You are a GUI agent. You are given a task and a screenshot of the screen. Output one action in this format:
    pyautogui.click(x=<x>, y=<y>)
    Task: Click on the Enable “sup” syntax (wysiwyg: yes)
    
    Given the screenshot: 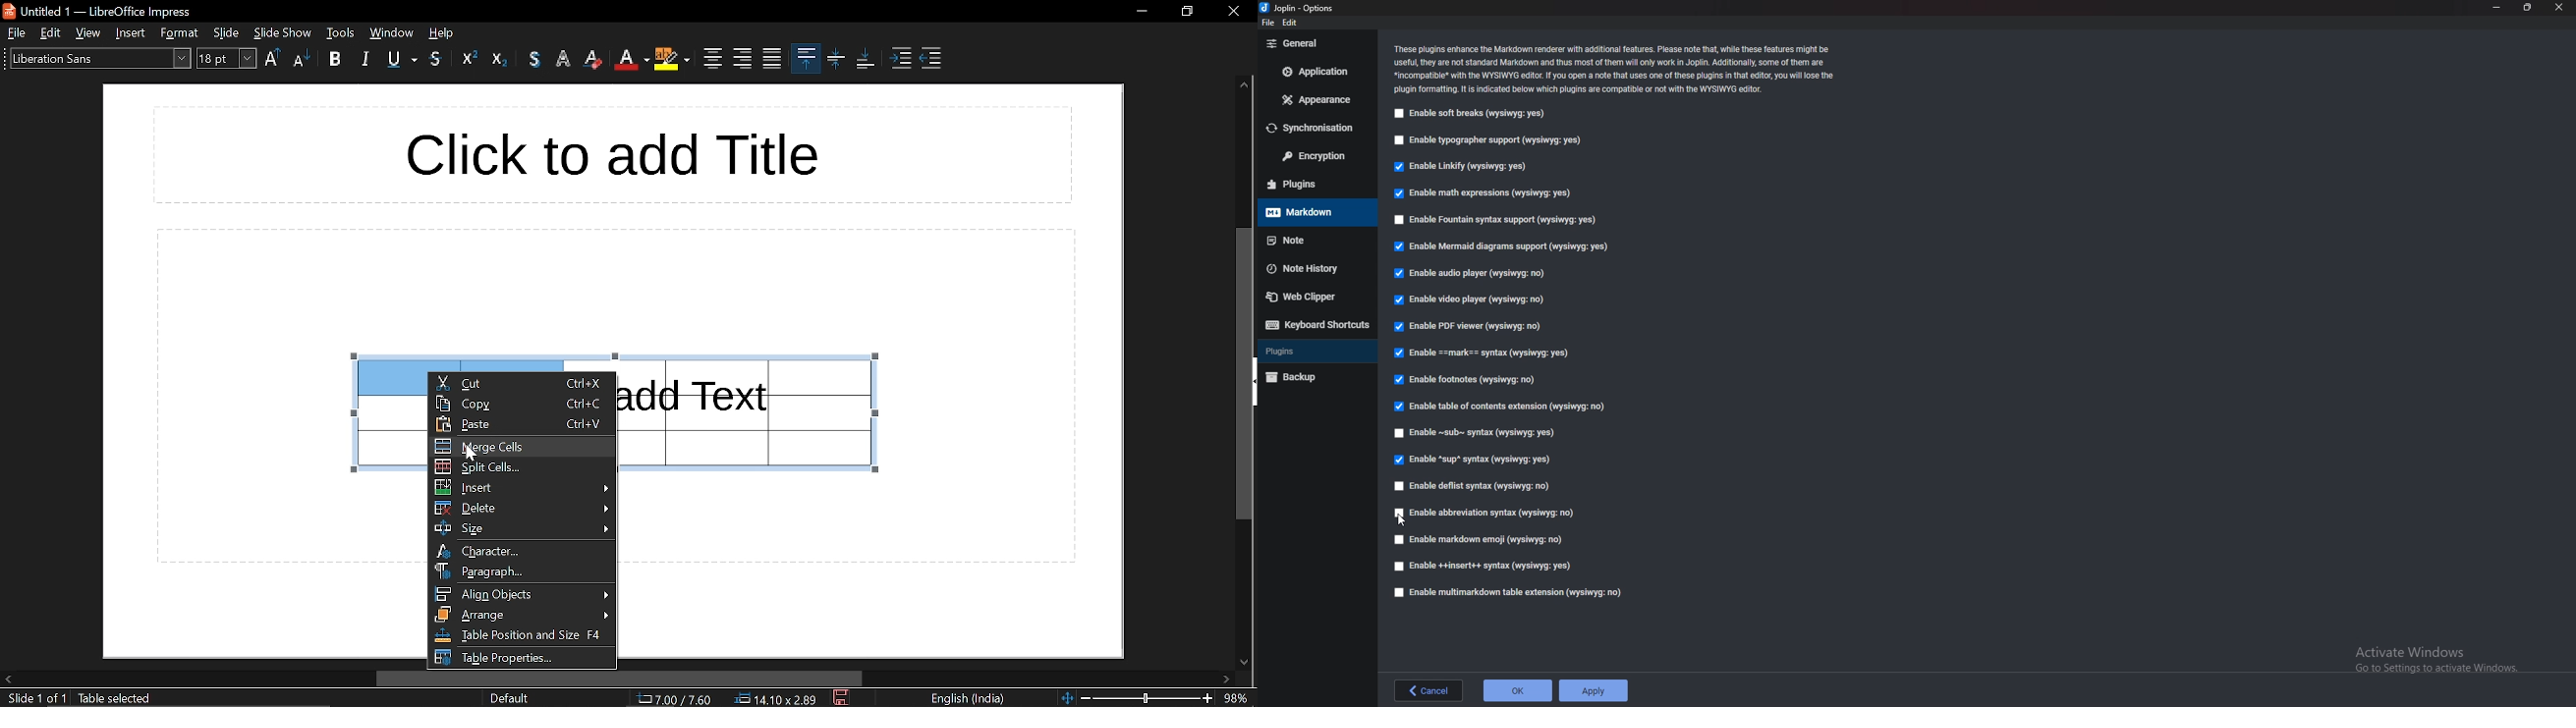 What is the action you would take?
    pyautogui.click(x=1473, y=459)
    